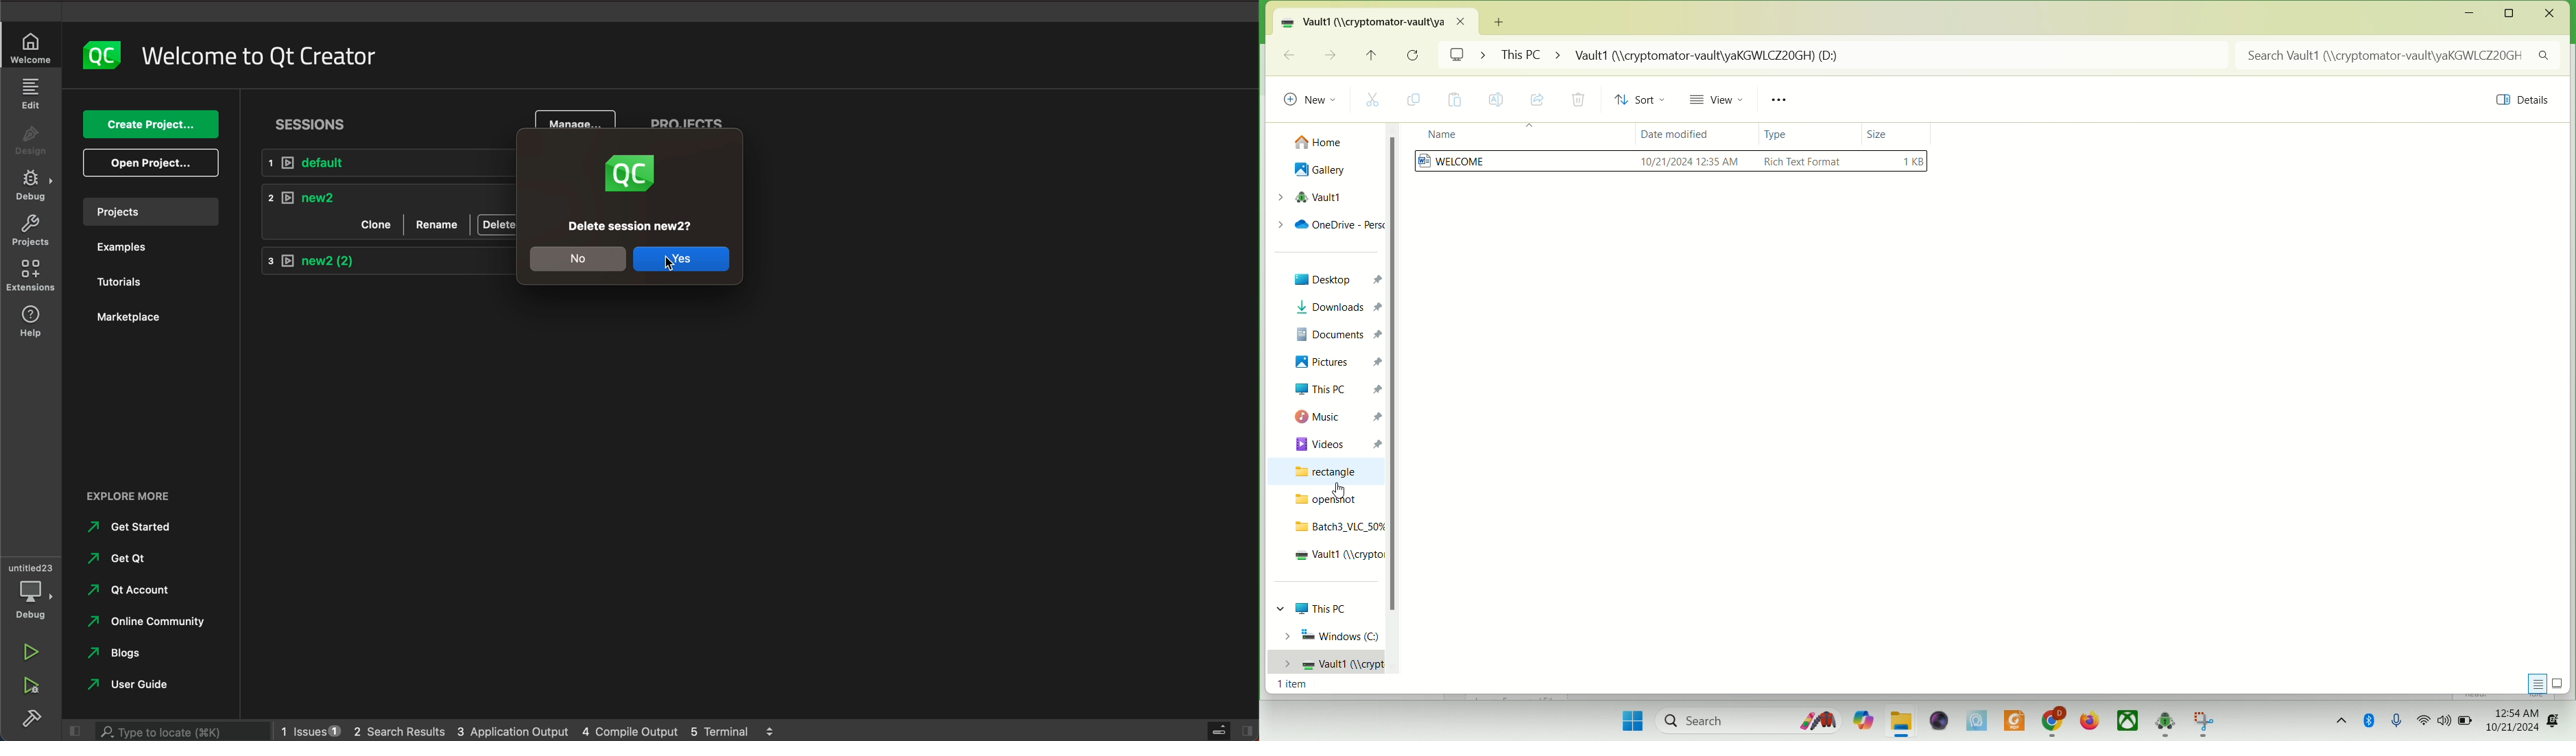 The height and width of the screenshot is (756, 2576). What do you see at coordinates (1783, 134) in the screenshot?
I see `type` at bounding box center [1783, 134].